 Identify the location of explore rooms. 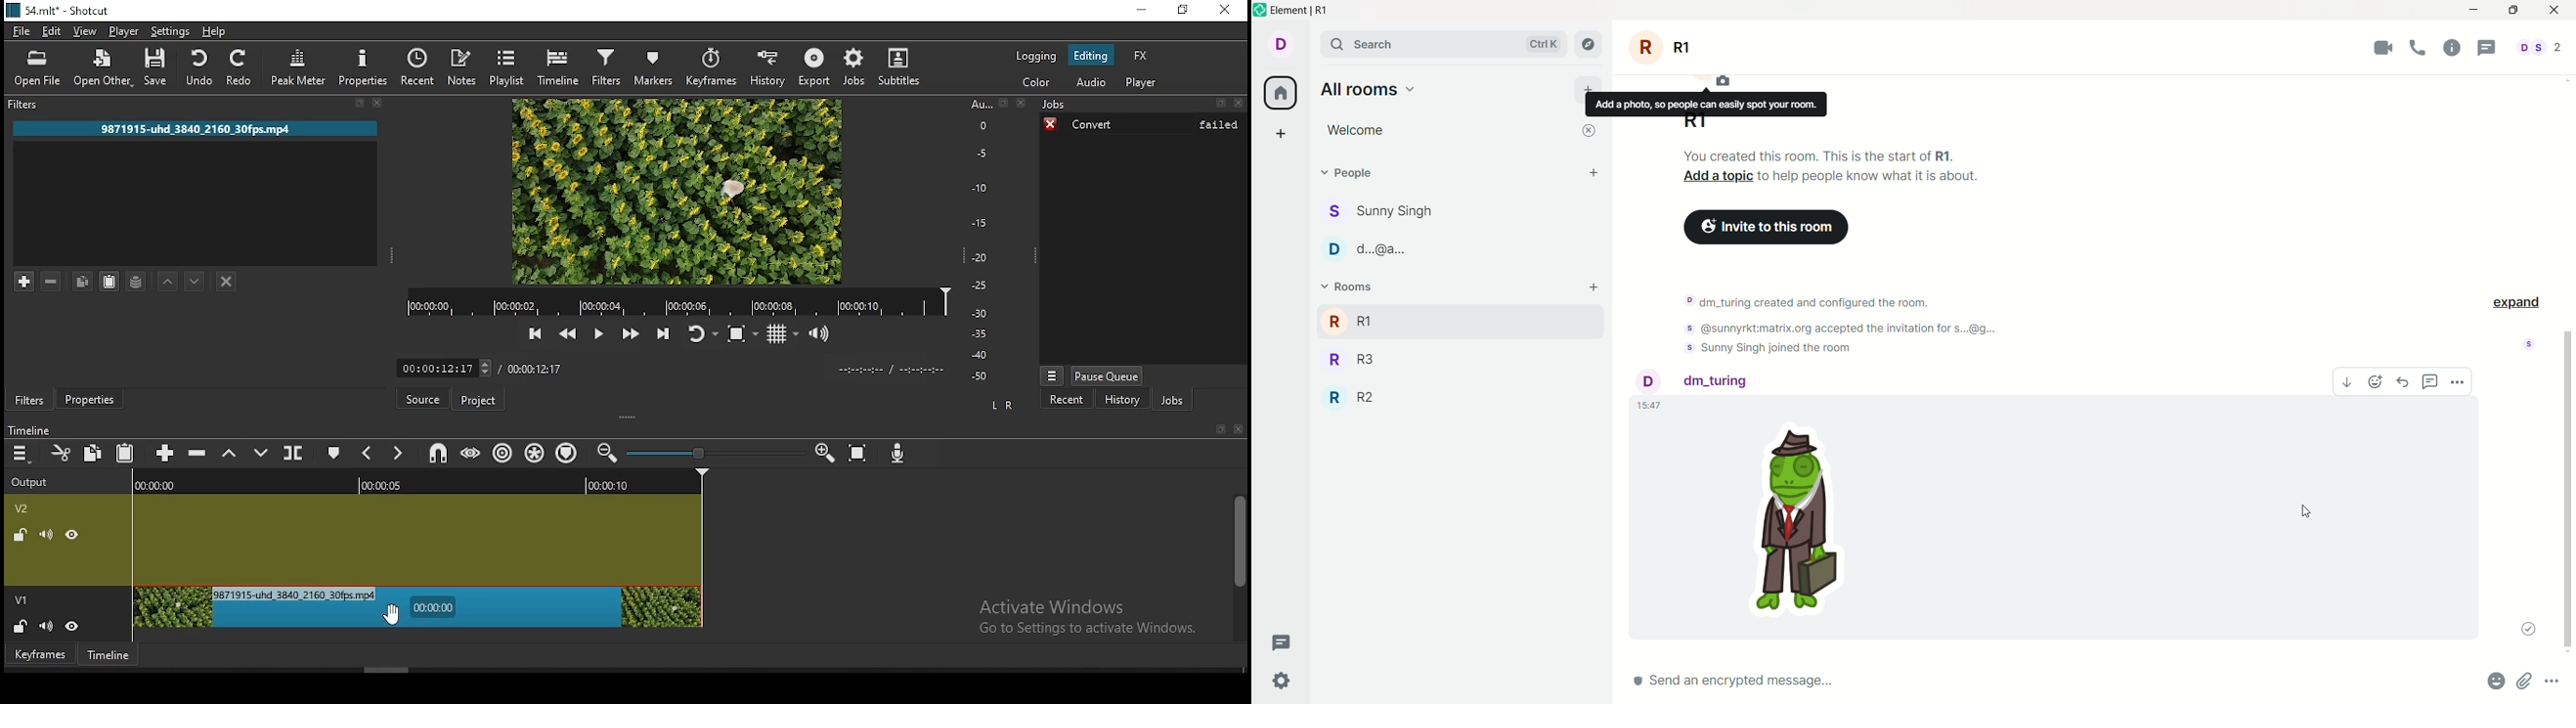
(1589, 44).